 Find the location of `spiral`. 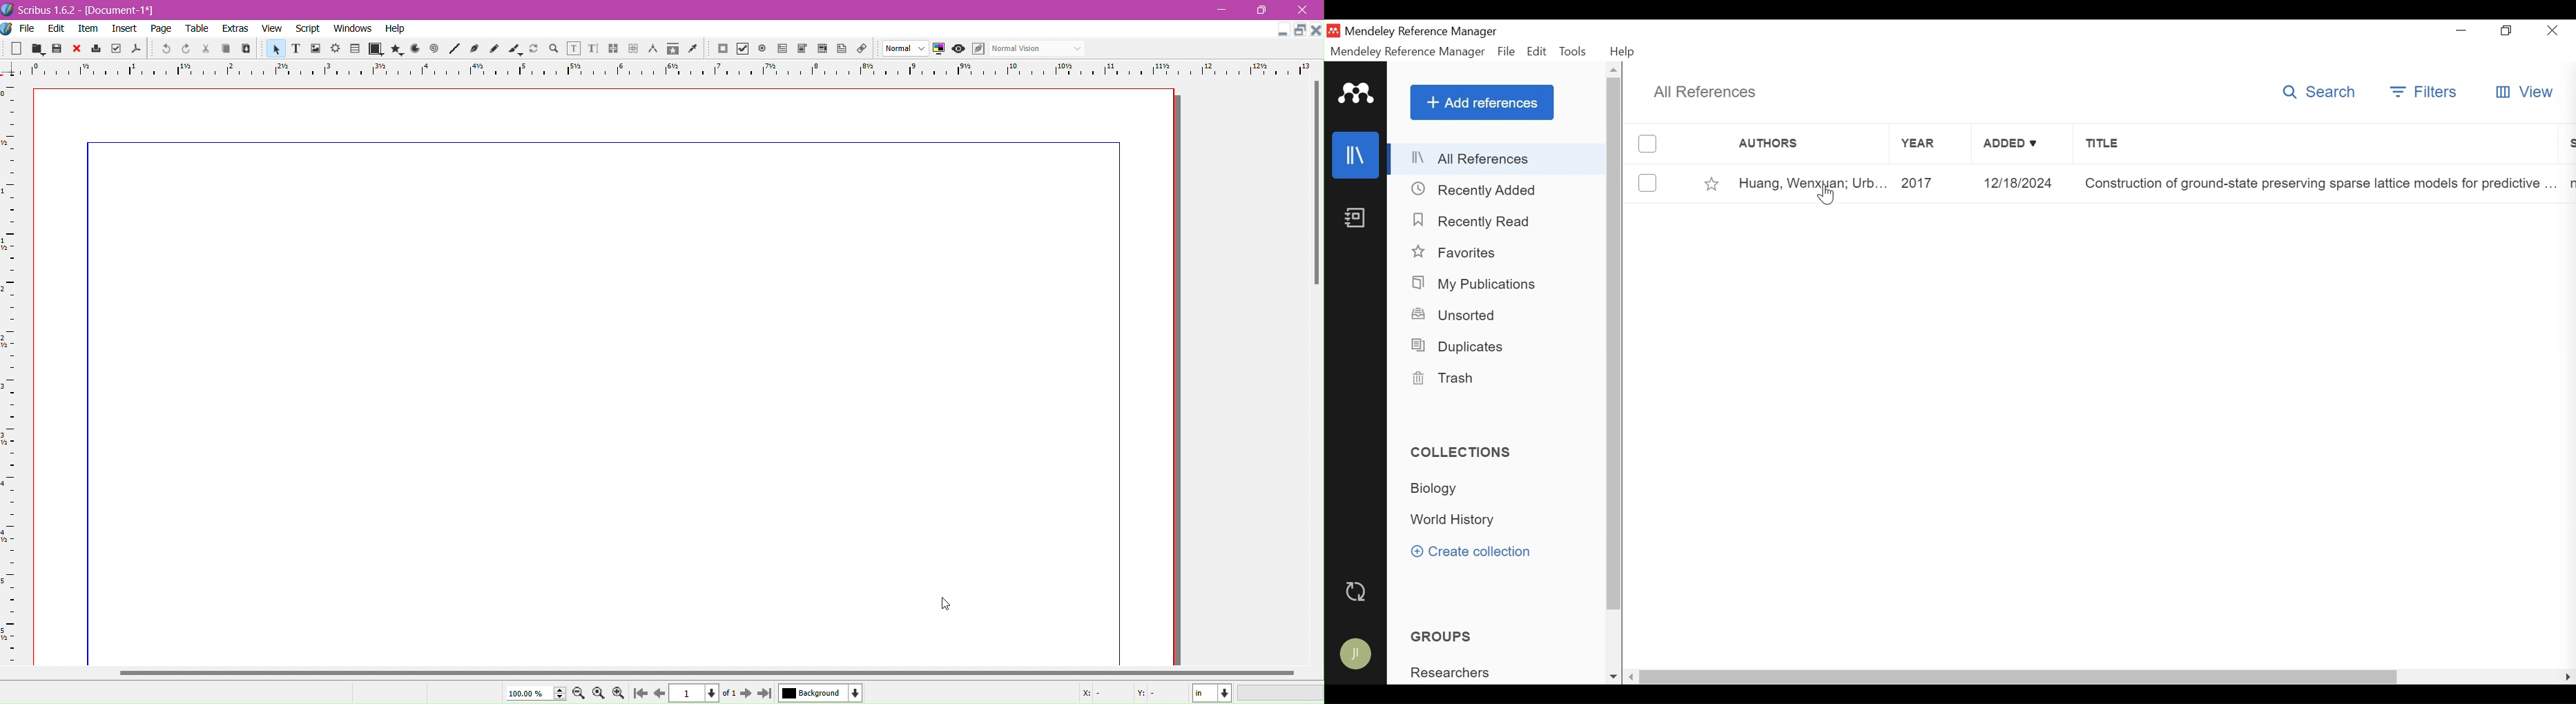

spiral is located at coordinates (434, 49).